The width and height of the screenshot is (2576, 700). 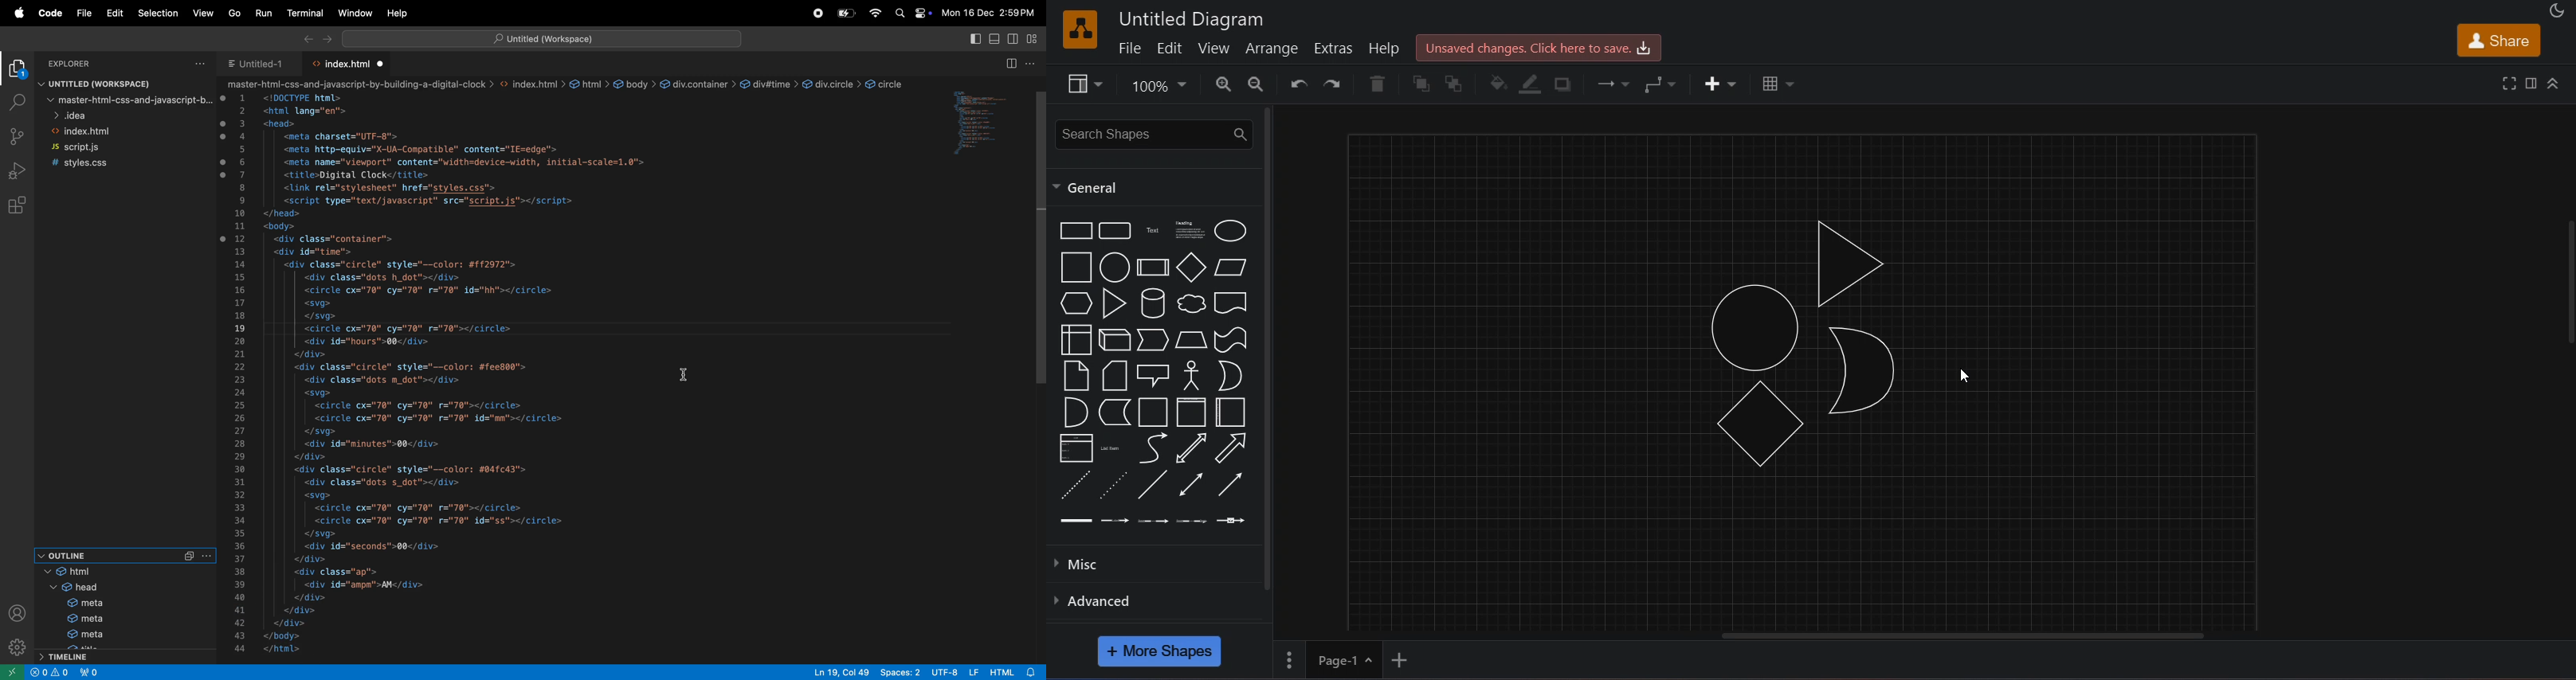 What do you see at coordinates (15, 204) in the screenshot?
I see `extensions` at bounding box center [15, 204].